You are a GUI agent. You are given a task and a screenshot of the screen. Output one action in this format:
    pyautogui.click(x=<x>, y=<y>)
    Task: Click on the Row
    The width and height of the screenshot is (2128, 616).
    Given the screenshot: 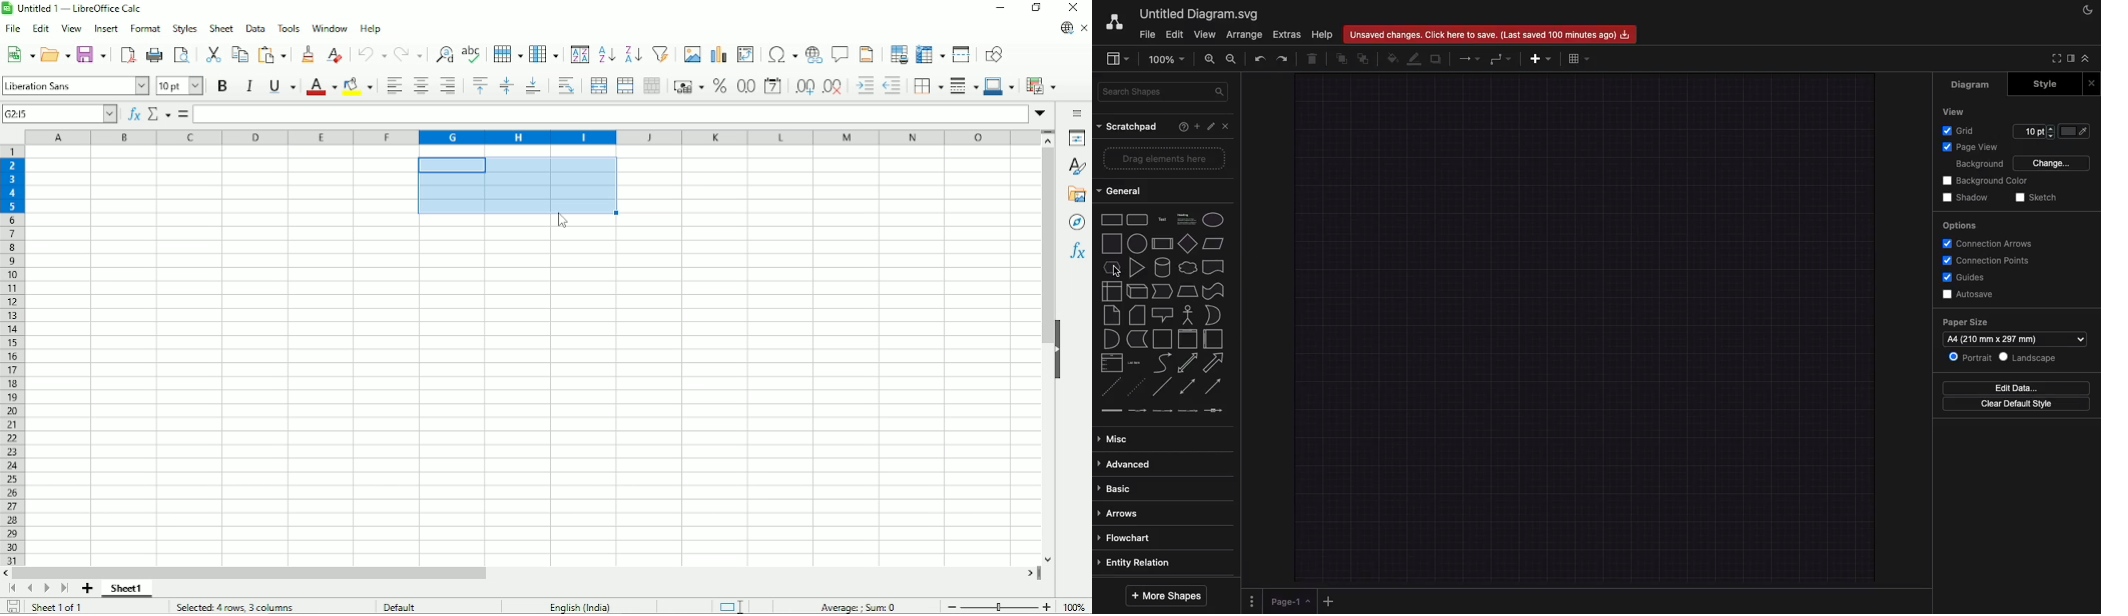 What is the action you would take?
    pyautogui.click(x=505, y=53)
    